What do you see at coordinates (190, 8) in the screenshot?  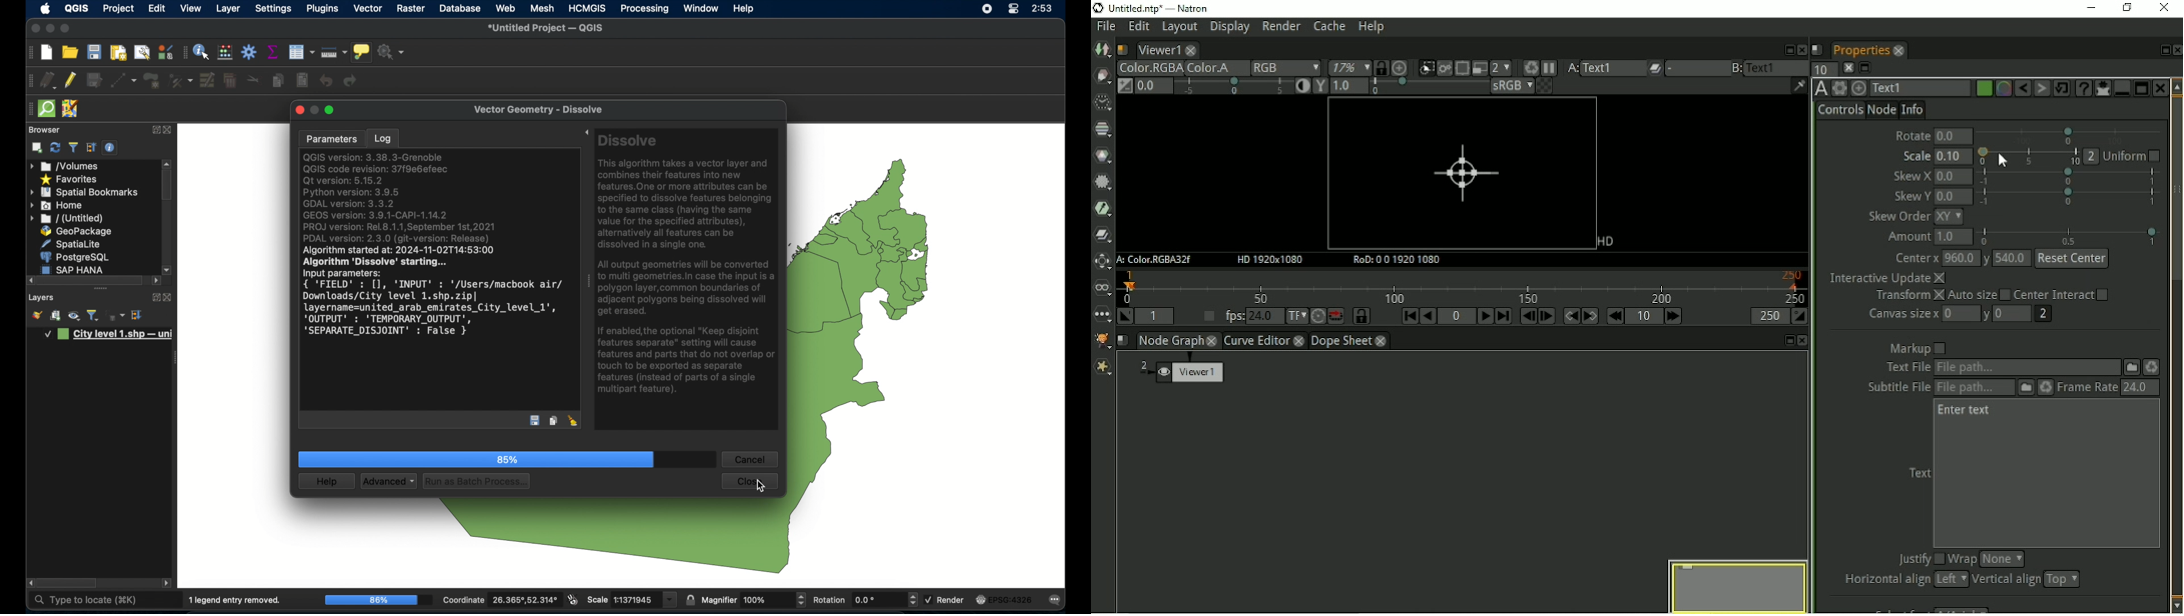 I see `view` at bounding box center [190, 8].